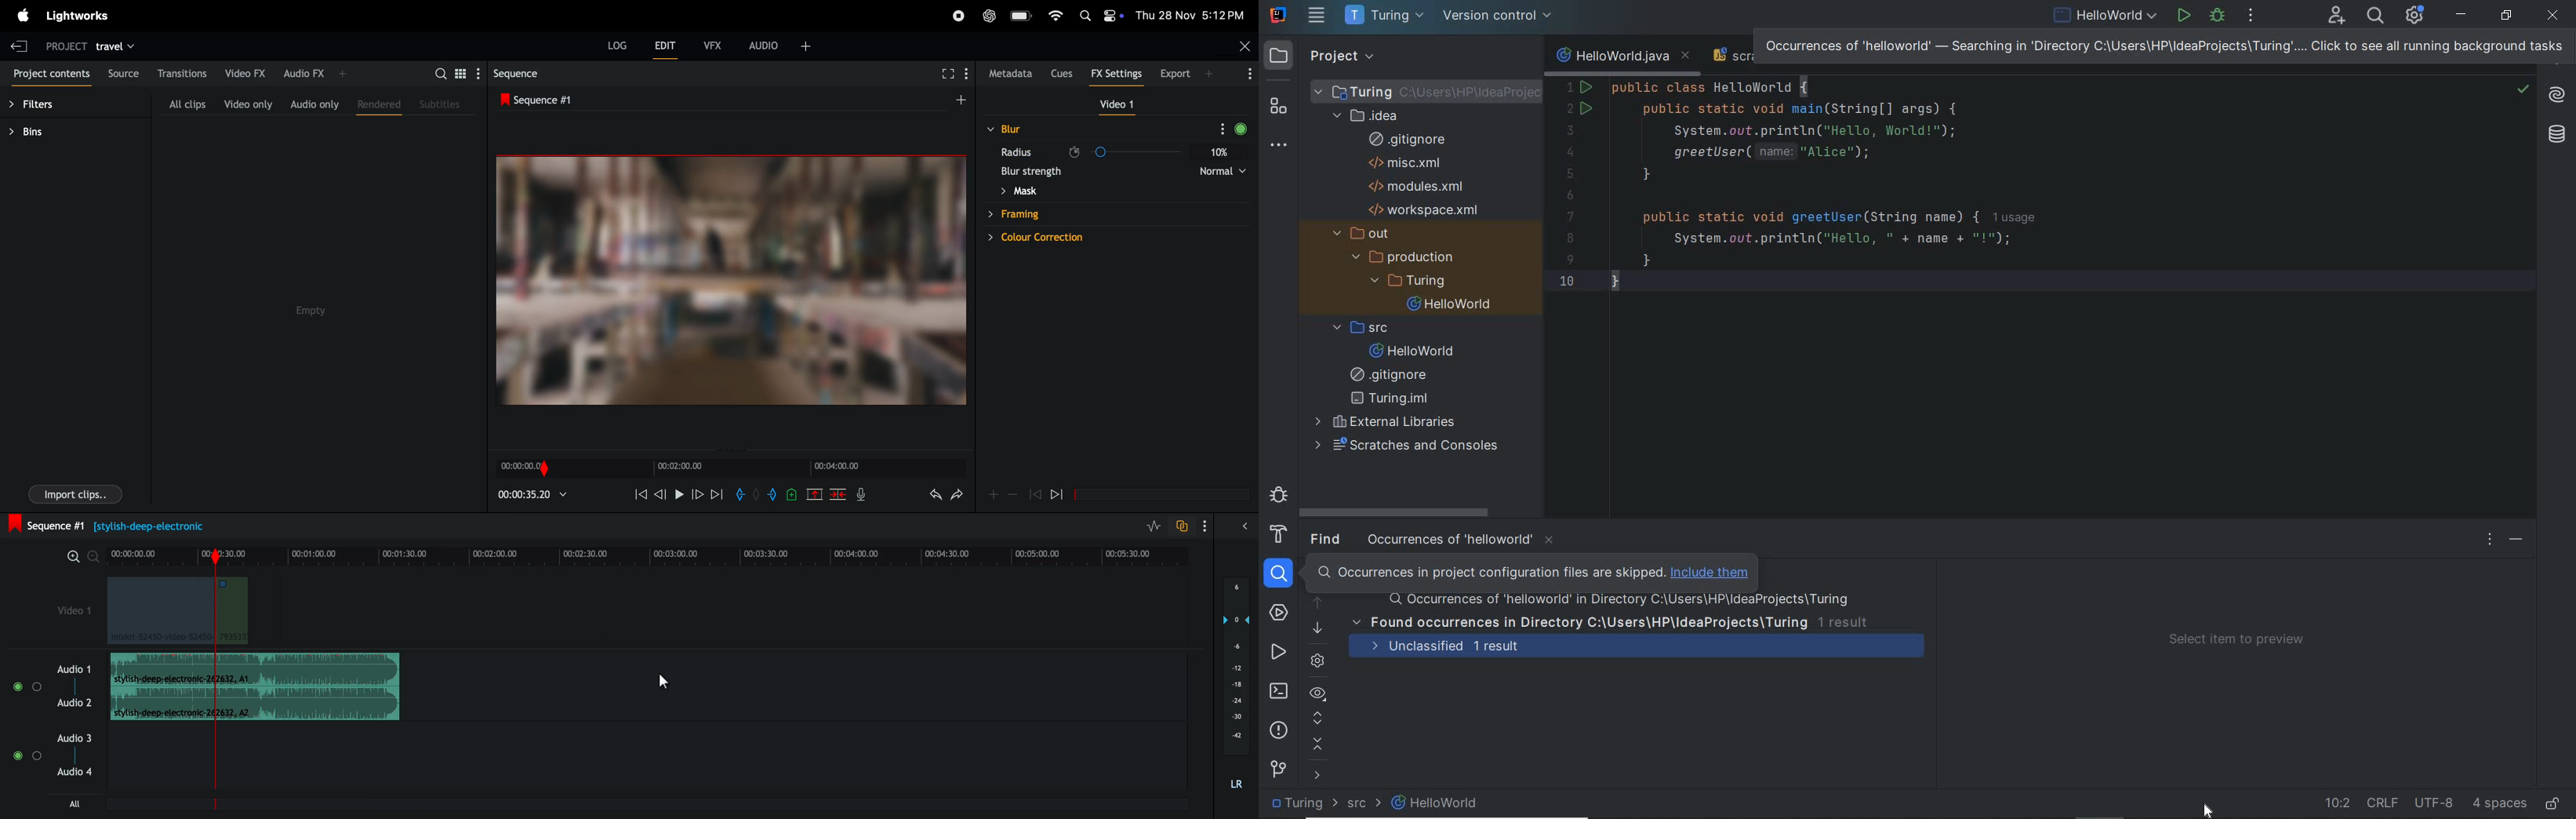  I want to click on build, so click(1281, 537).